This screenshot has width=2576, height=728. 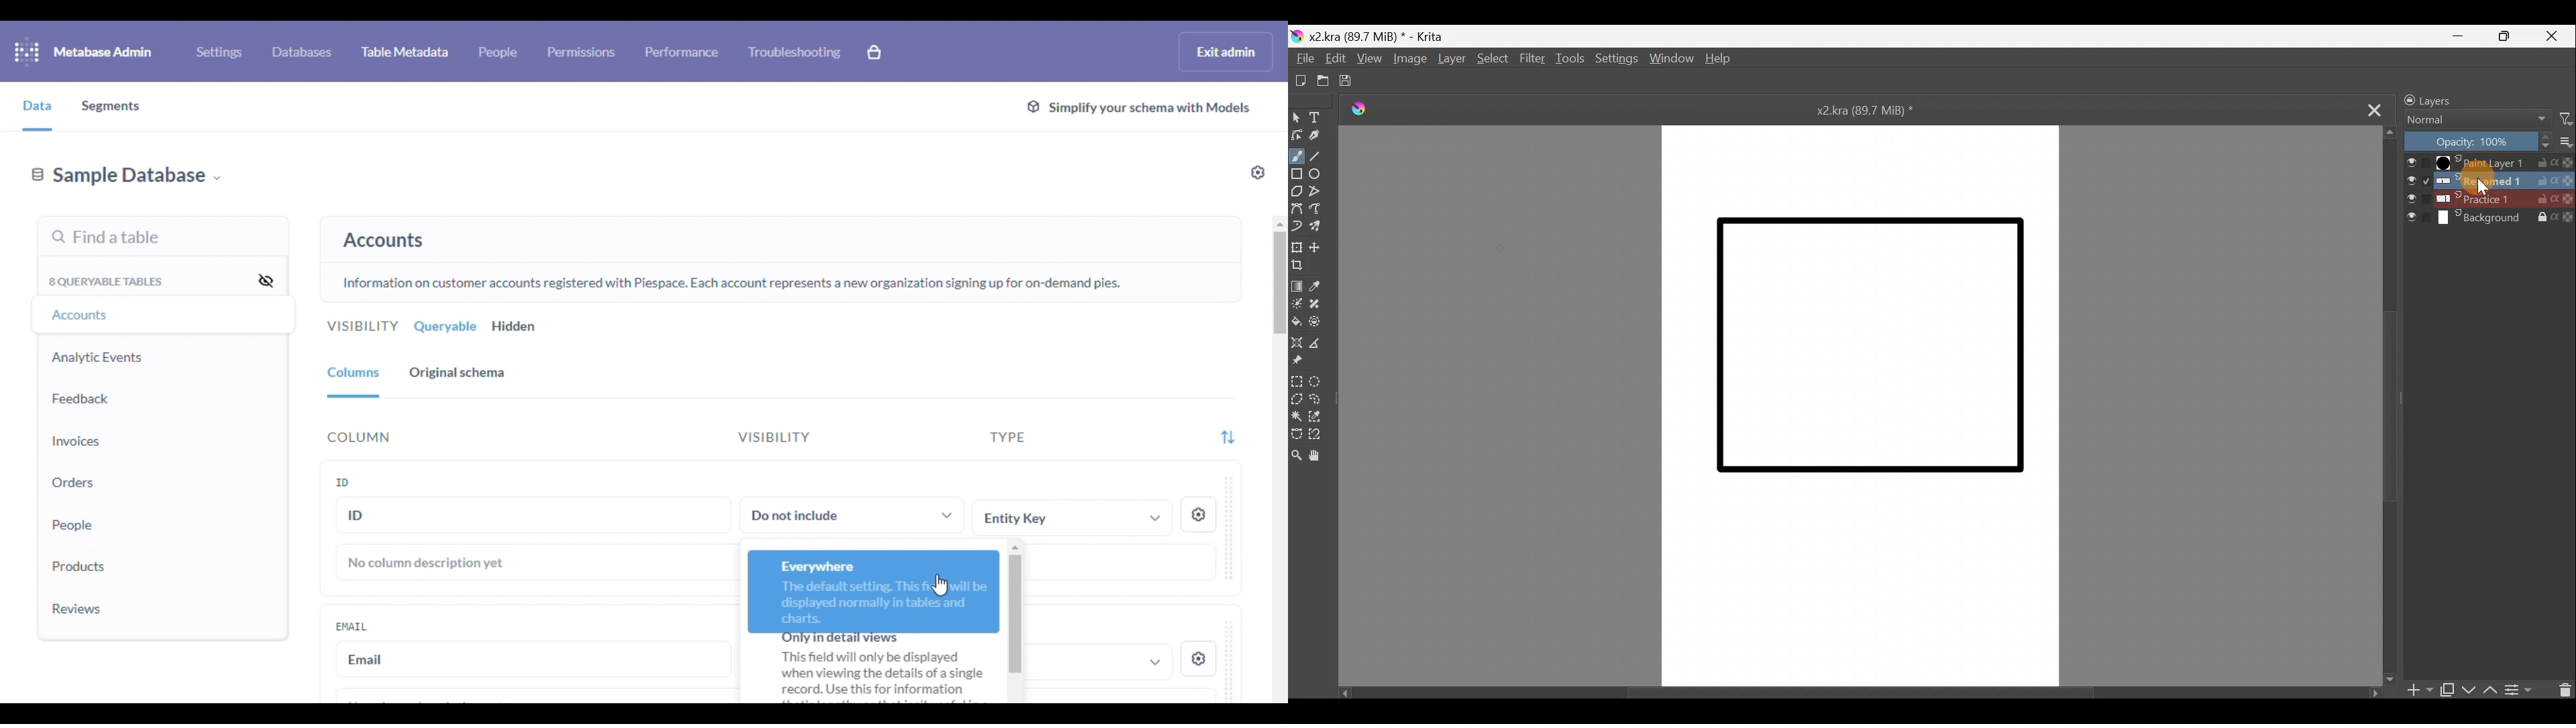 What do you see at coordinates (1198, 660) in the screenshot?
I see `settings` at bounding box center [1198, 660].